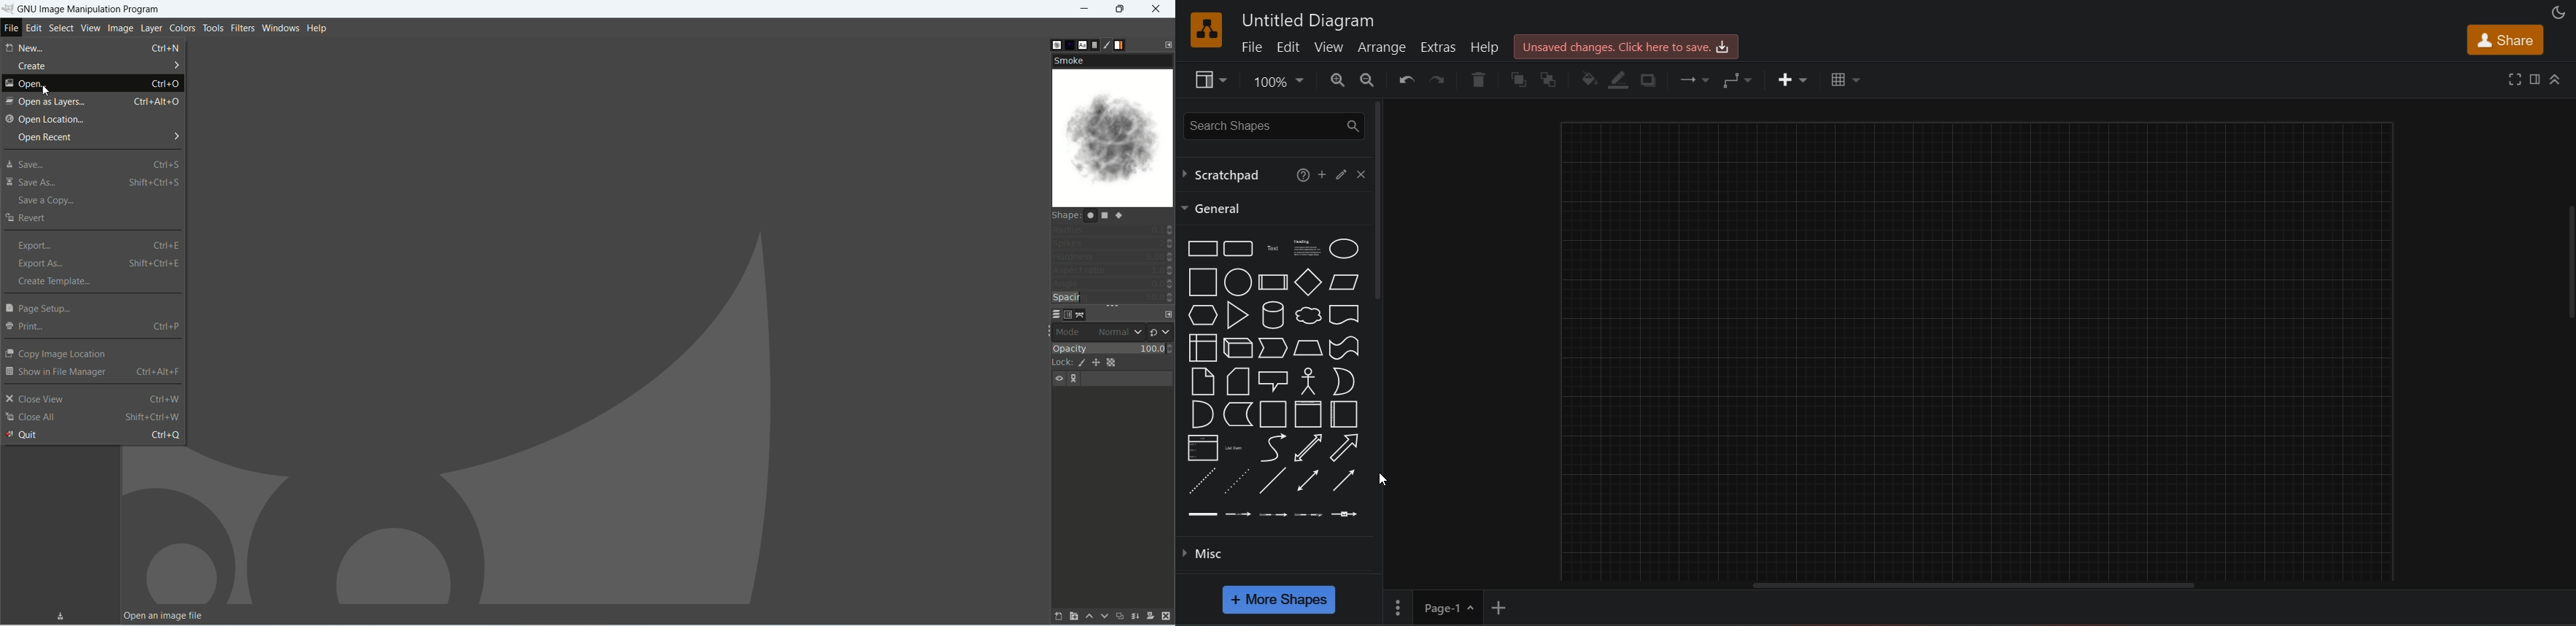  Describe the element at coordinates (1309, 380) in the screenshot. I see `actor` at that location.